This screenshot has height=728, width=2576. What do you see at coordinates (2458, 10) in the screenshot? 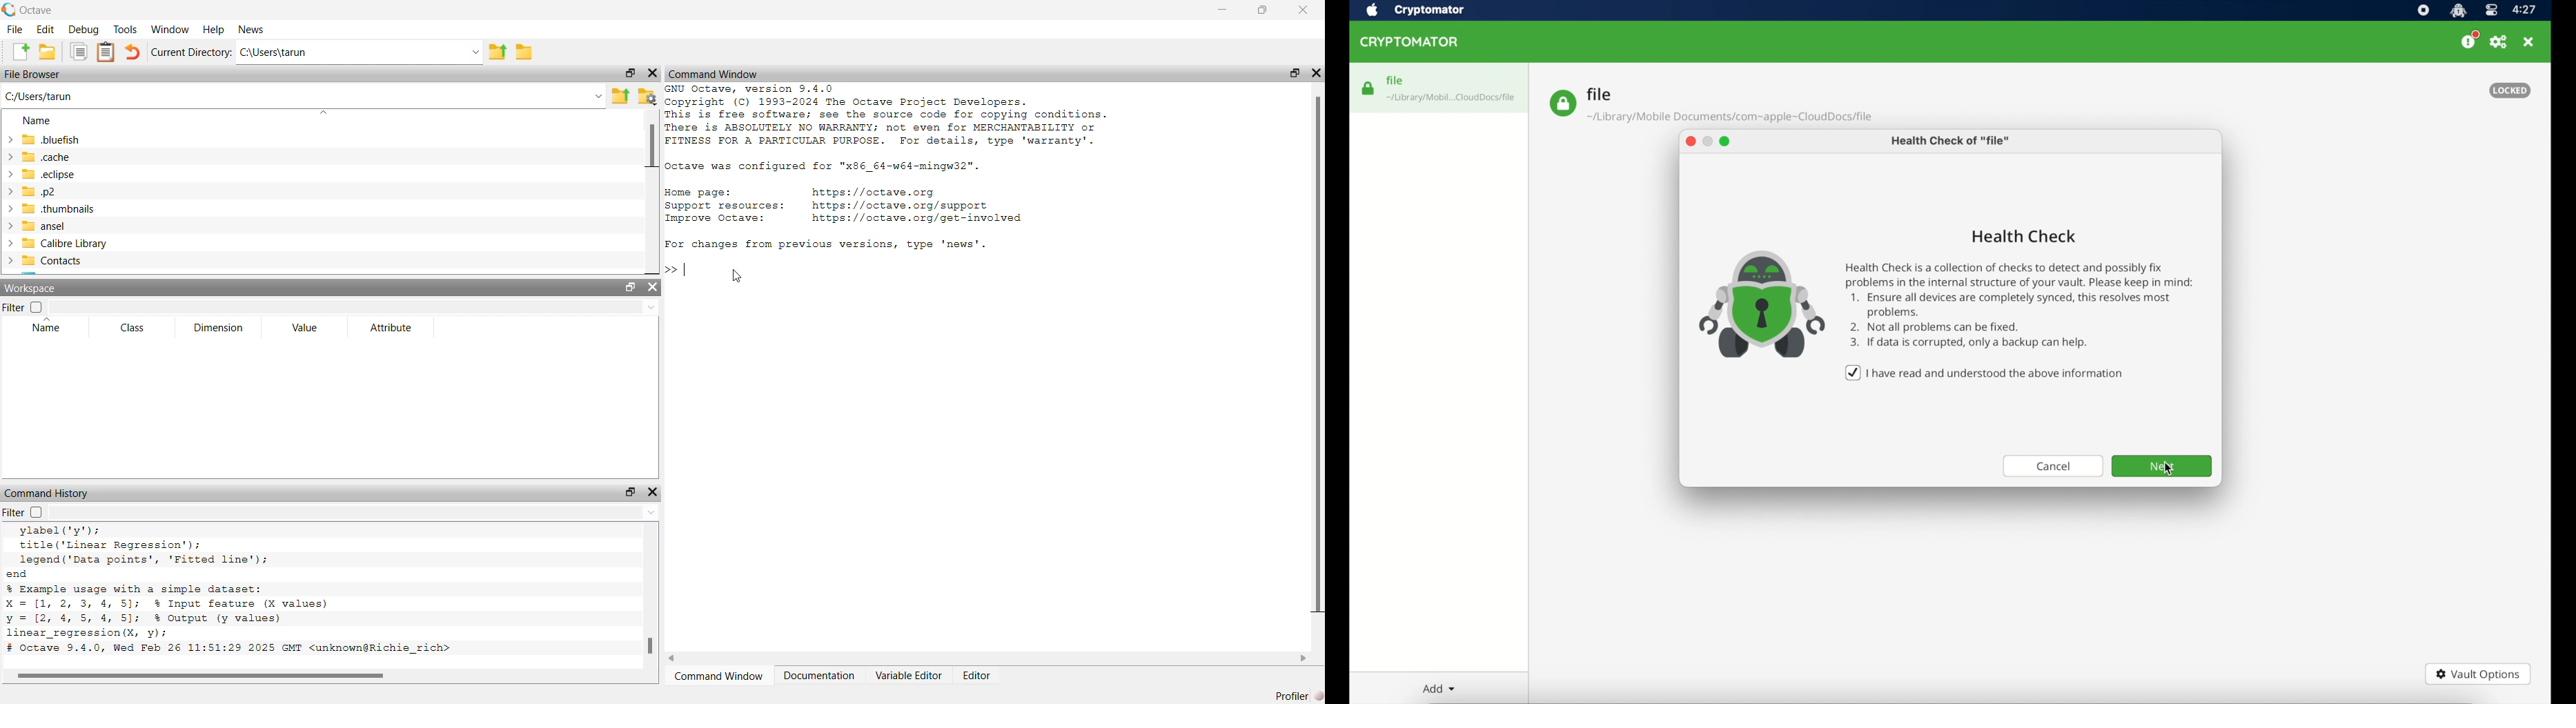
I see `cryptomator icon` at bounding box center [2458, 10].